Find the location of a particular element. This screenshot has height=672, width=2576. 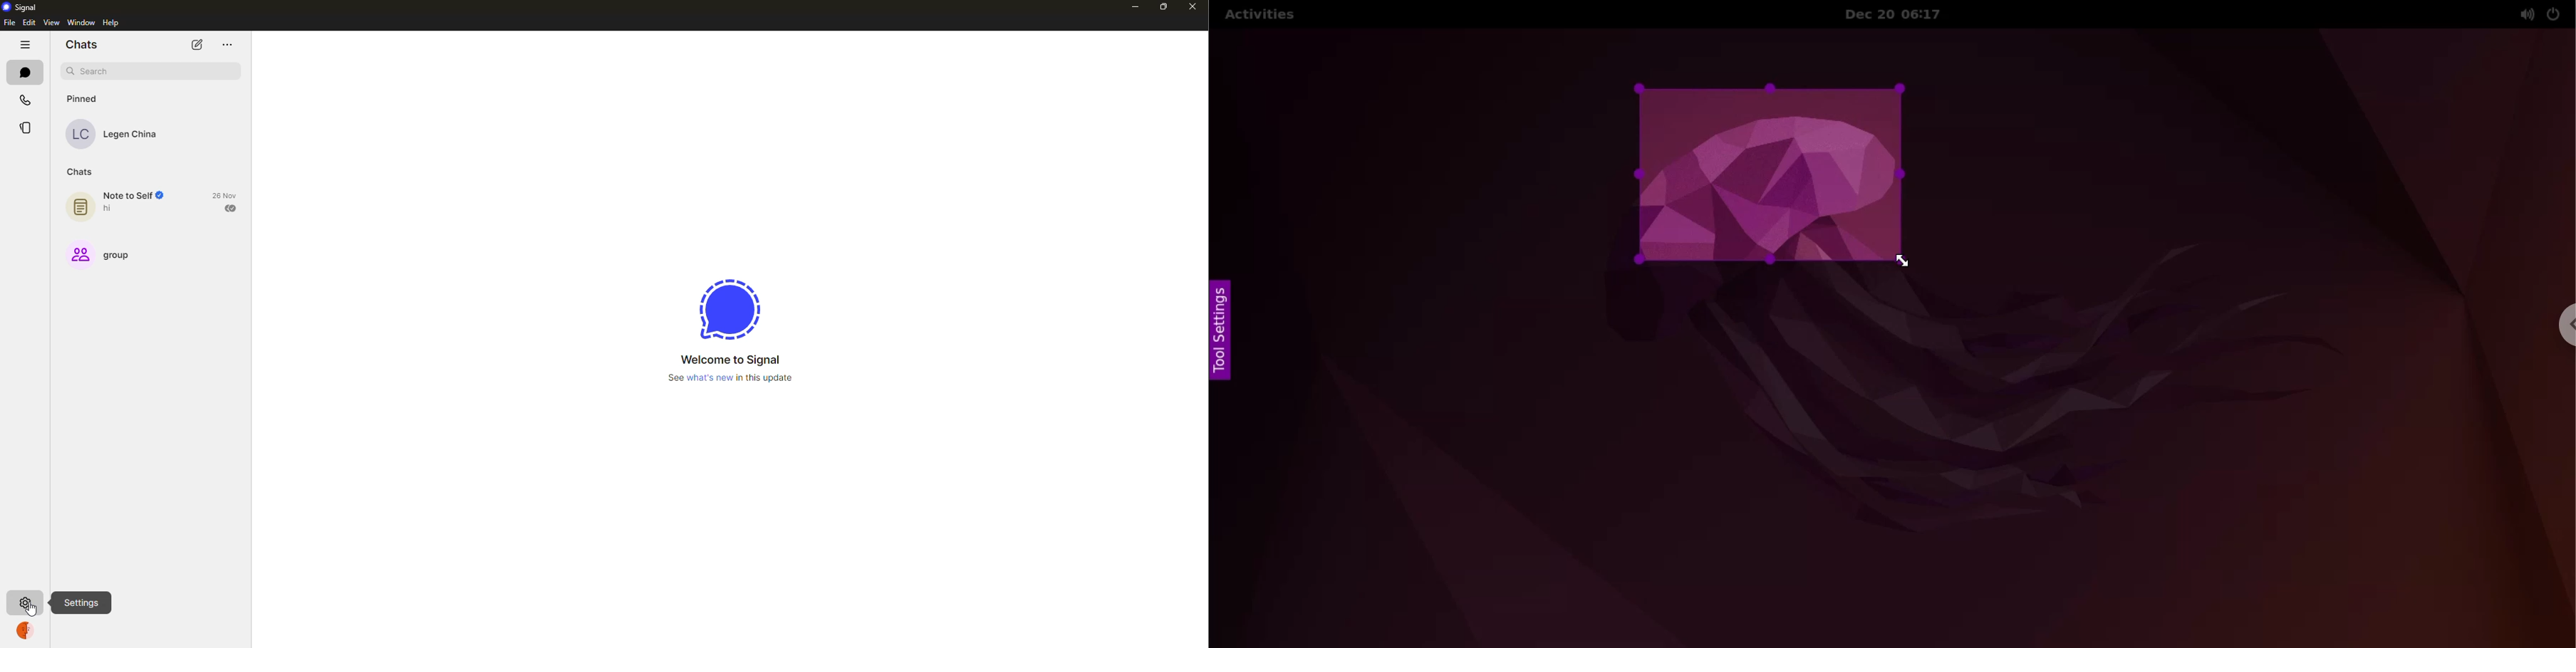

group is located at coordinates (99, 255).